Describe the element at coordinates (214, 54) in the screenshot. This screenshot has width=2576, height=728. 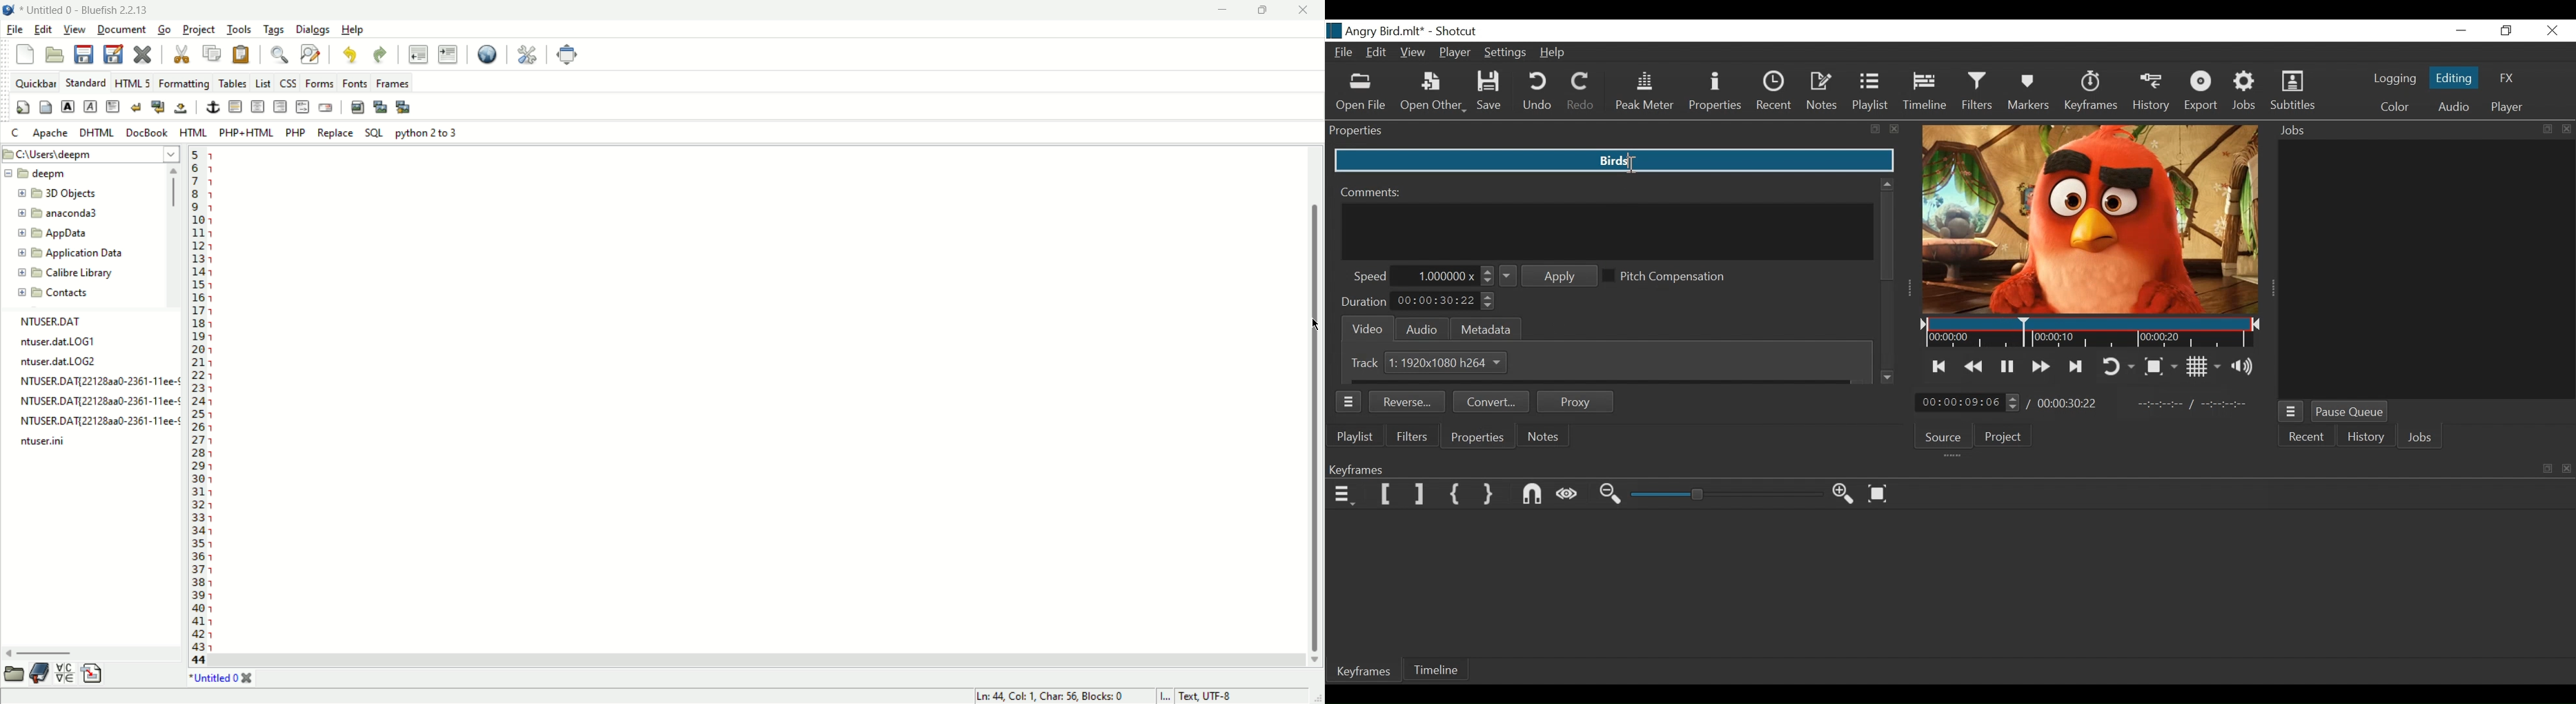
I see `copy` at that location.